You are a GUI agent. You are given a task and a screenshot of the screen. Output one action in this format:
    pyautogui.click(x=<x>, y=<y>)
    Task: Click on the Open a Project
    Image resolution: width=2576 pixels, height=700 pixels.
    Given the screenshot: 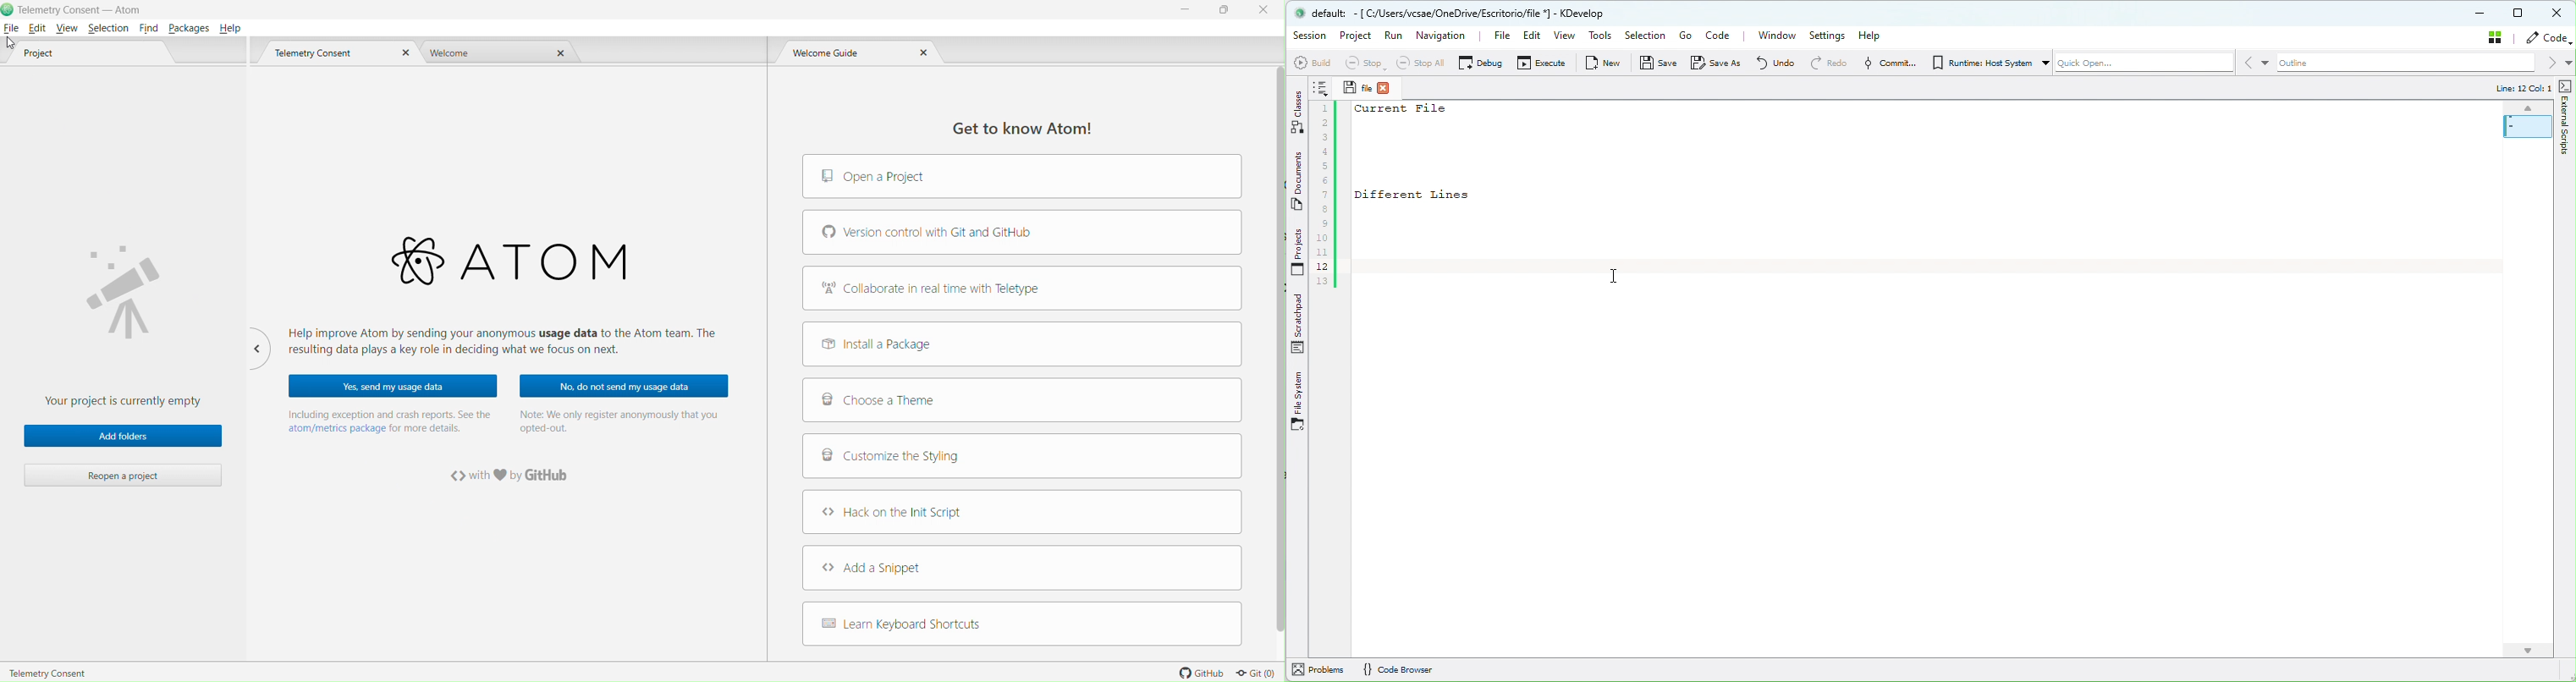 What is the action you would take?
    pyautogui.click(x=1022, y=177)
    